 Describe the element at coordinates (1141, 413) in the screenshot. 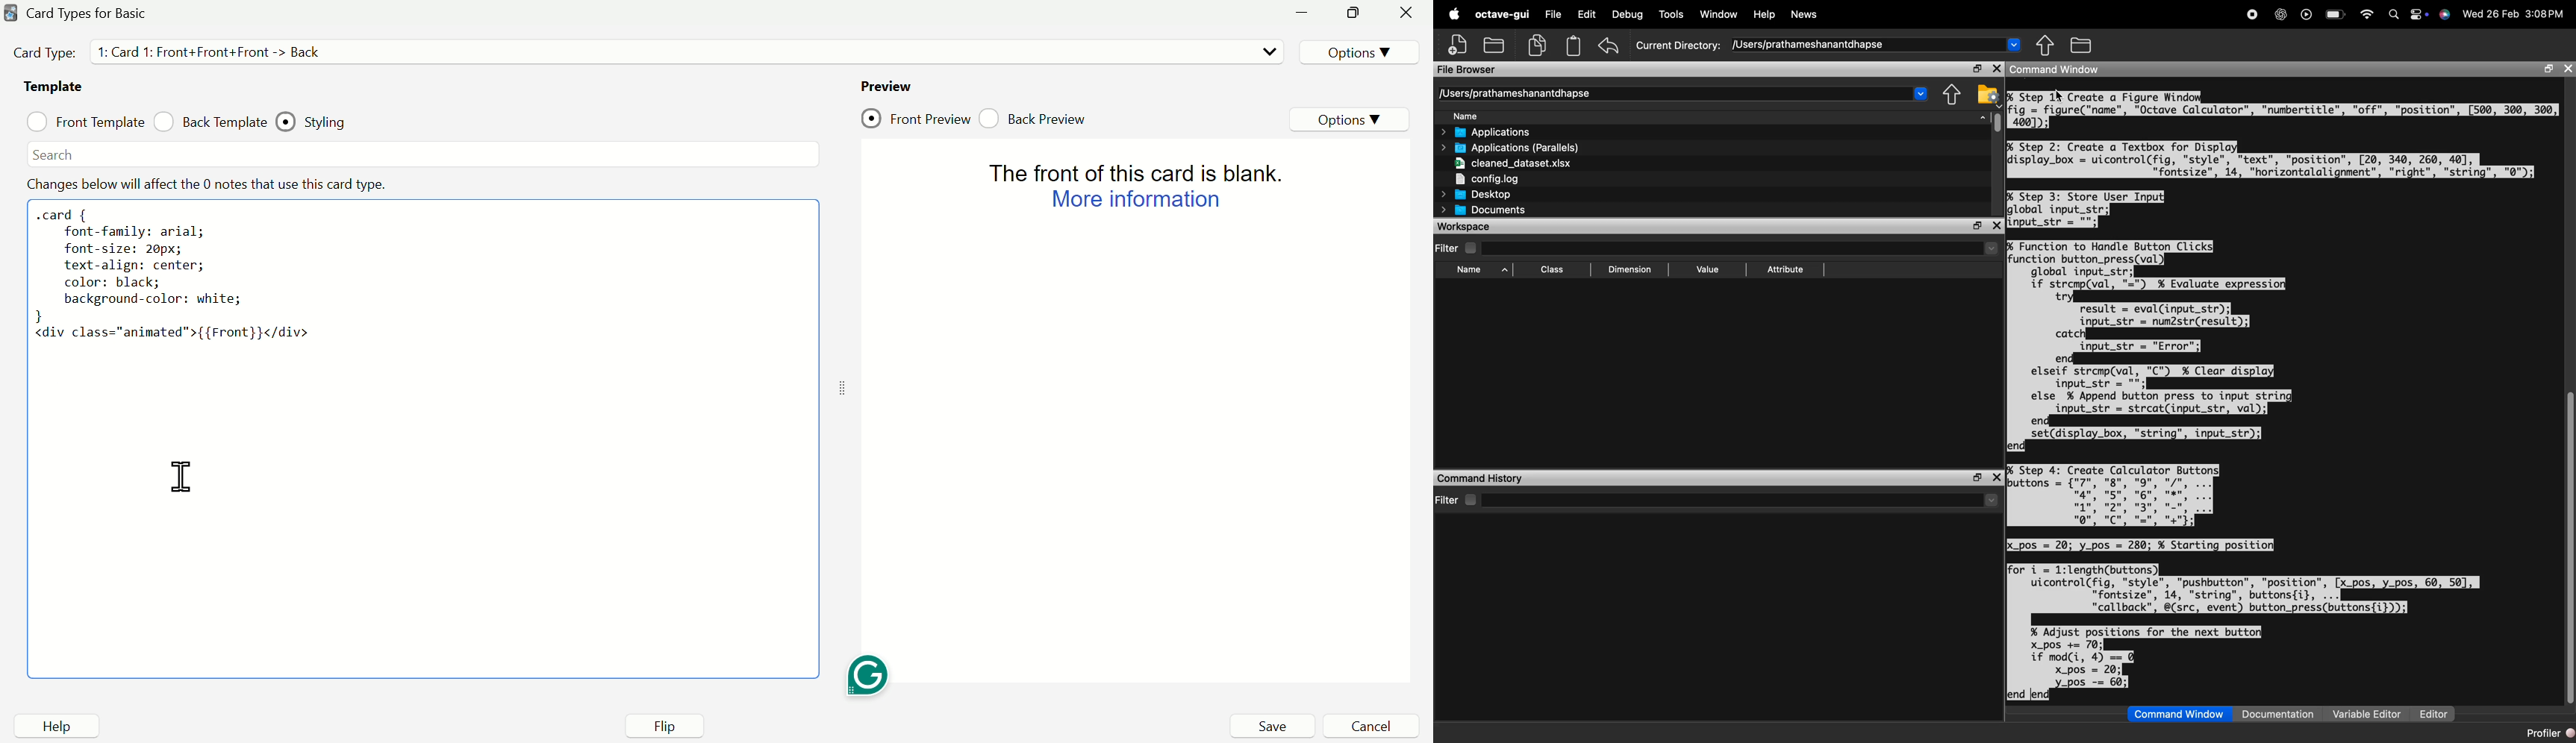

I see `Preview` at that location.